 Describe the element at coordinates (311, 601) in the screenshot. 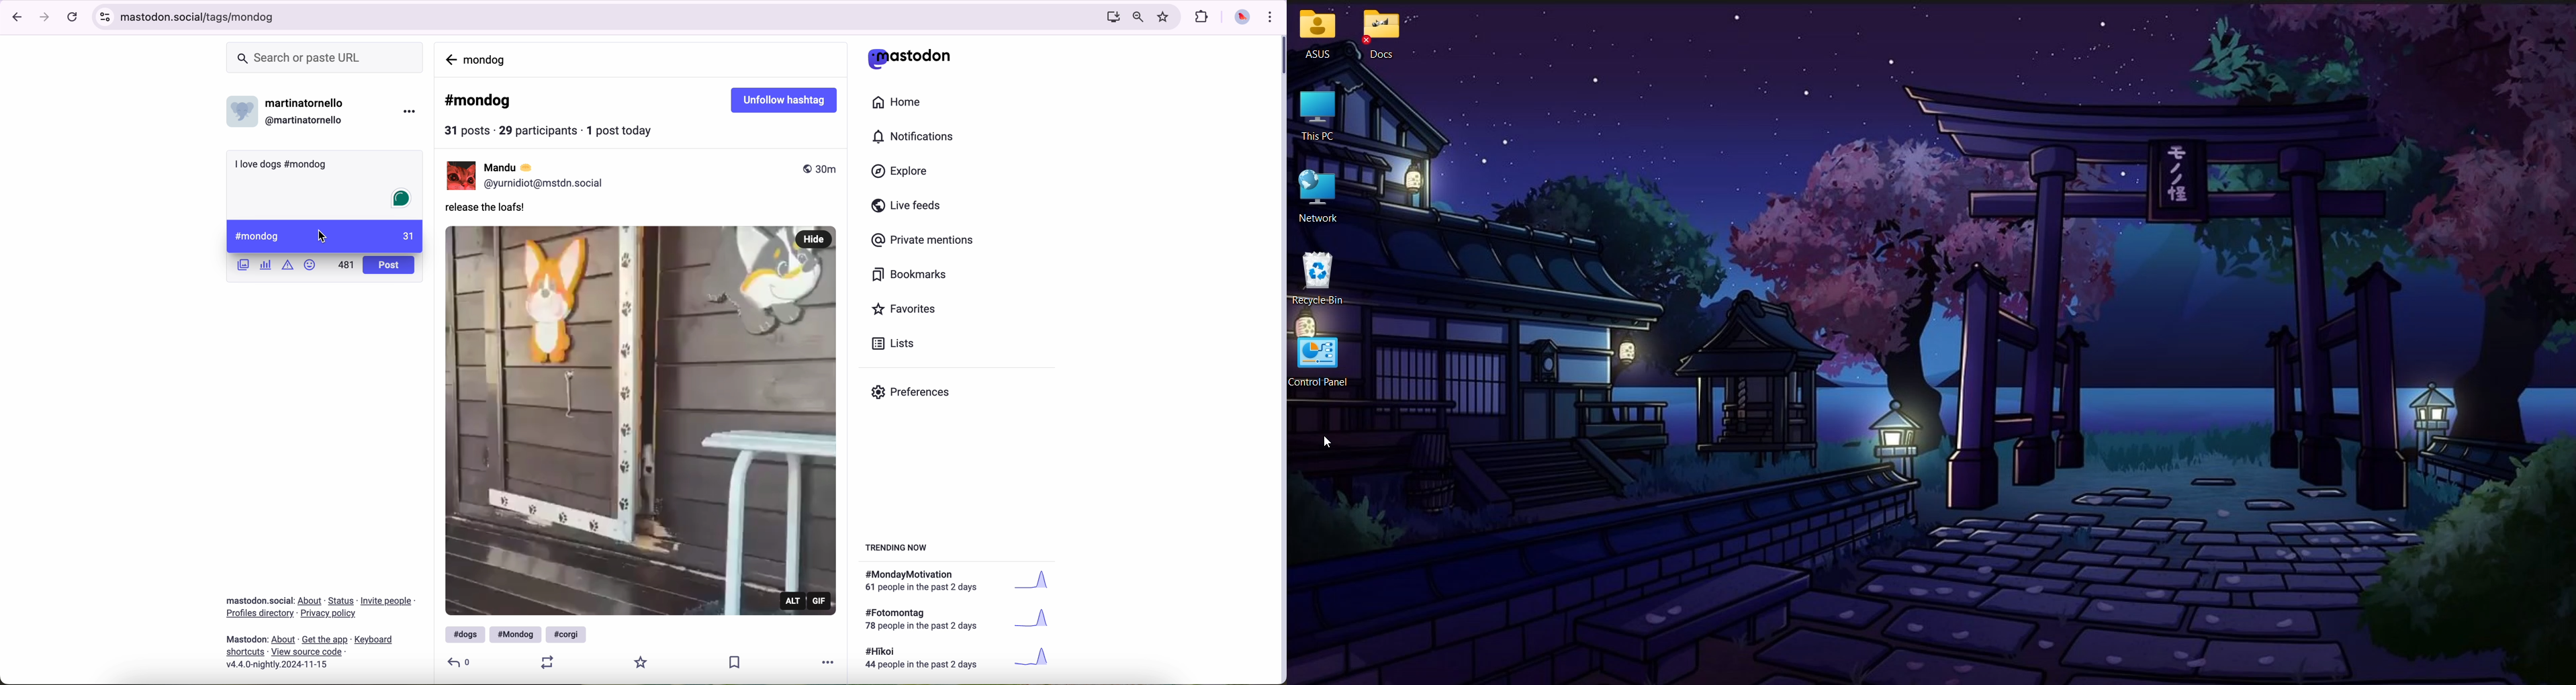

I see `link` at that location.